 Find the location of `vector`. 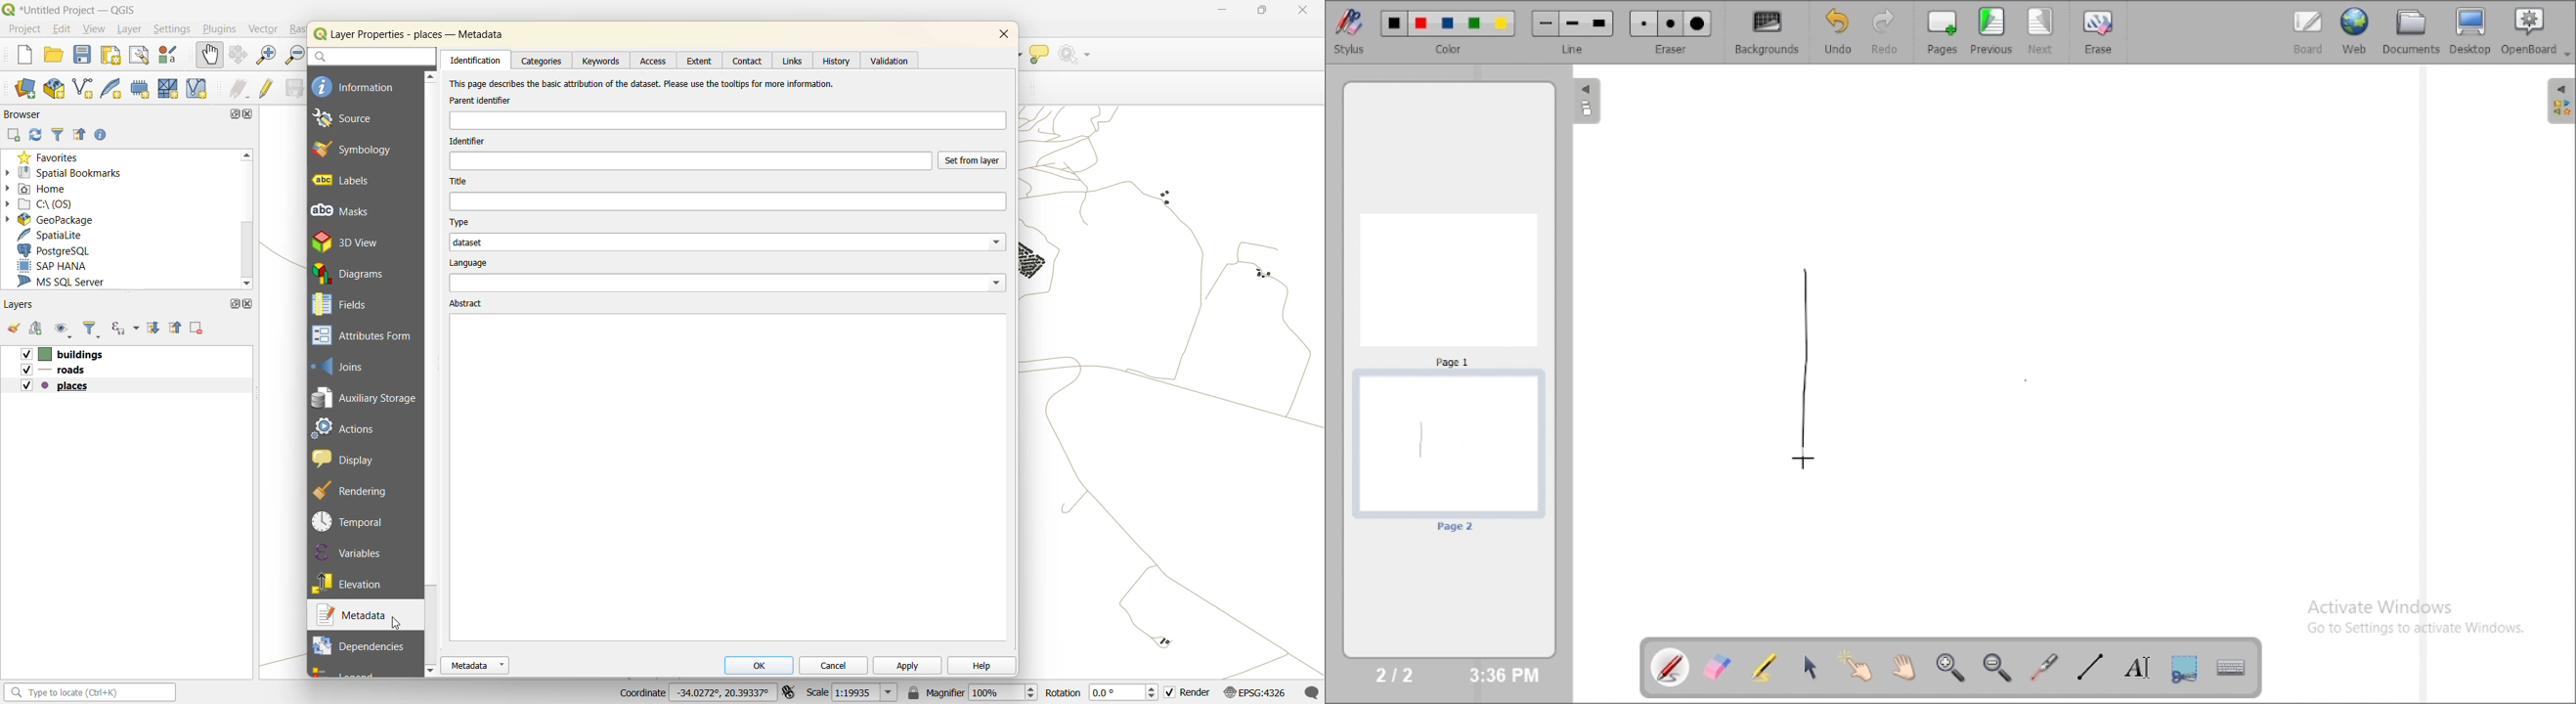

vector is located at coordinates (267, 29).